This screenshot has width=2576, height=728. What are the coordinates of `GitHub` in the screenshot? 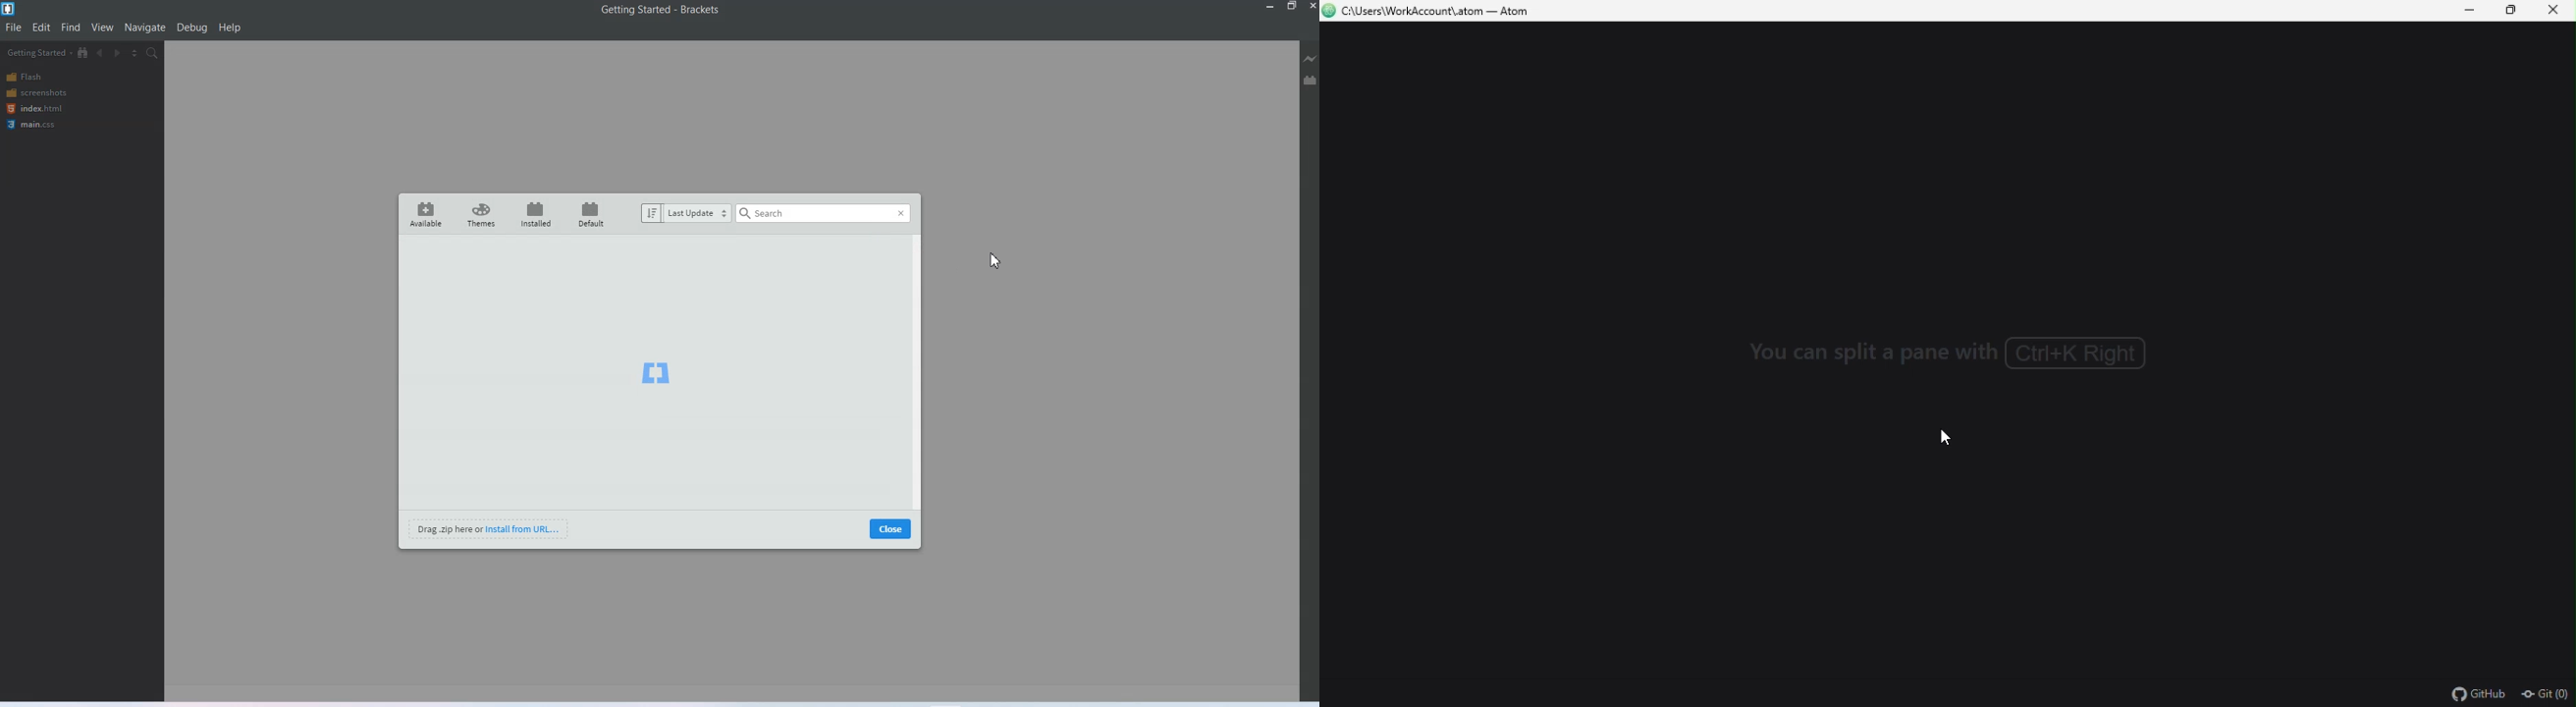 It's located at (2472, 693).